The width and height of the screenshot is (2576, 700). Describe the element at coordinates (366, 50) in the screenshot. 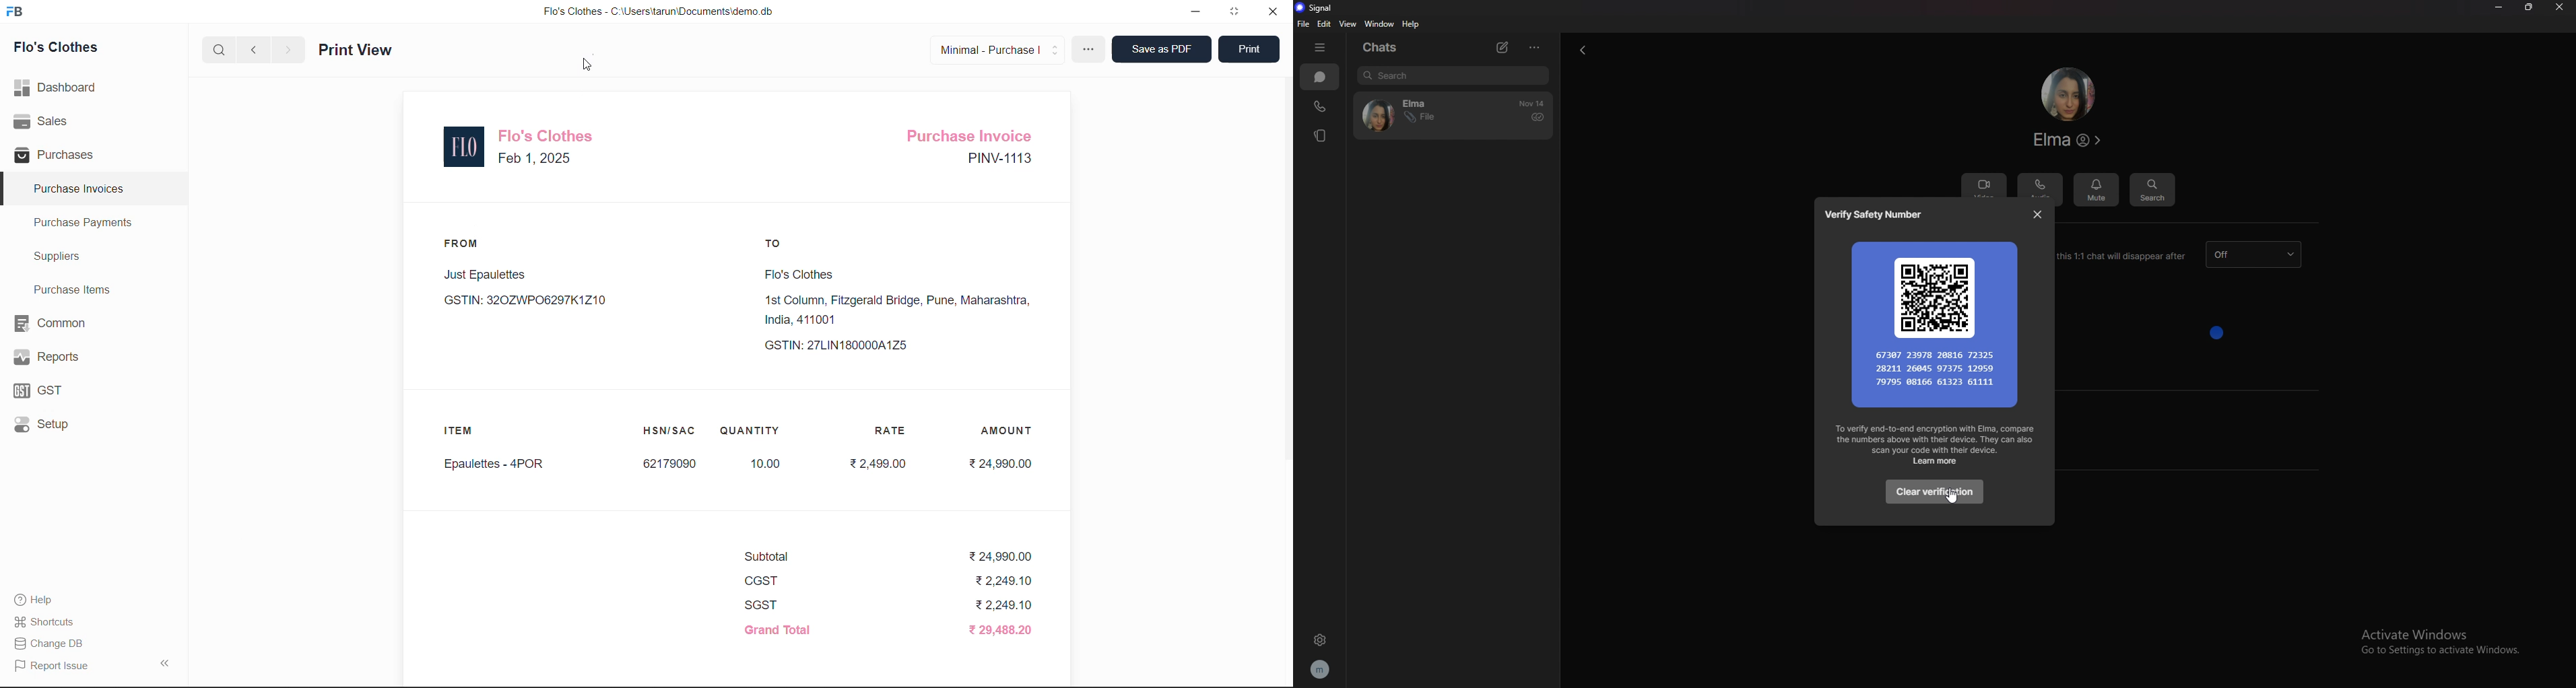

I see ` Print View` at that location.